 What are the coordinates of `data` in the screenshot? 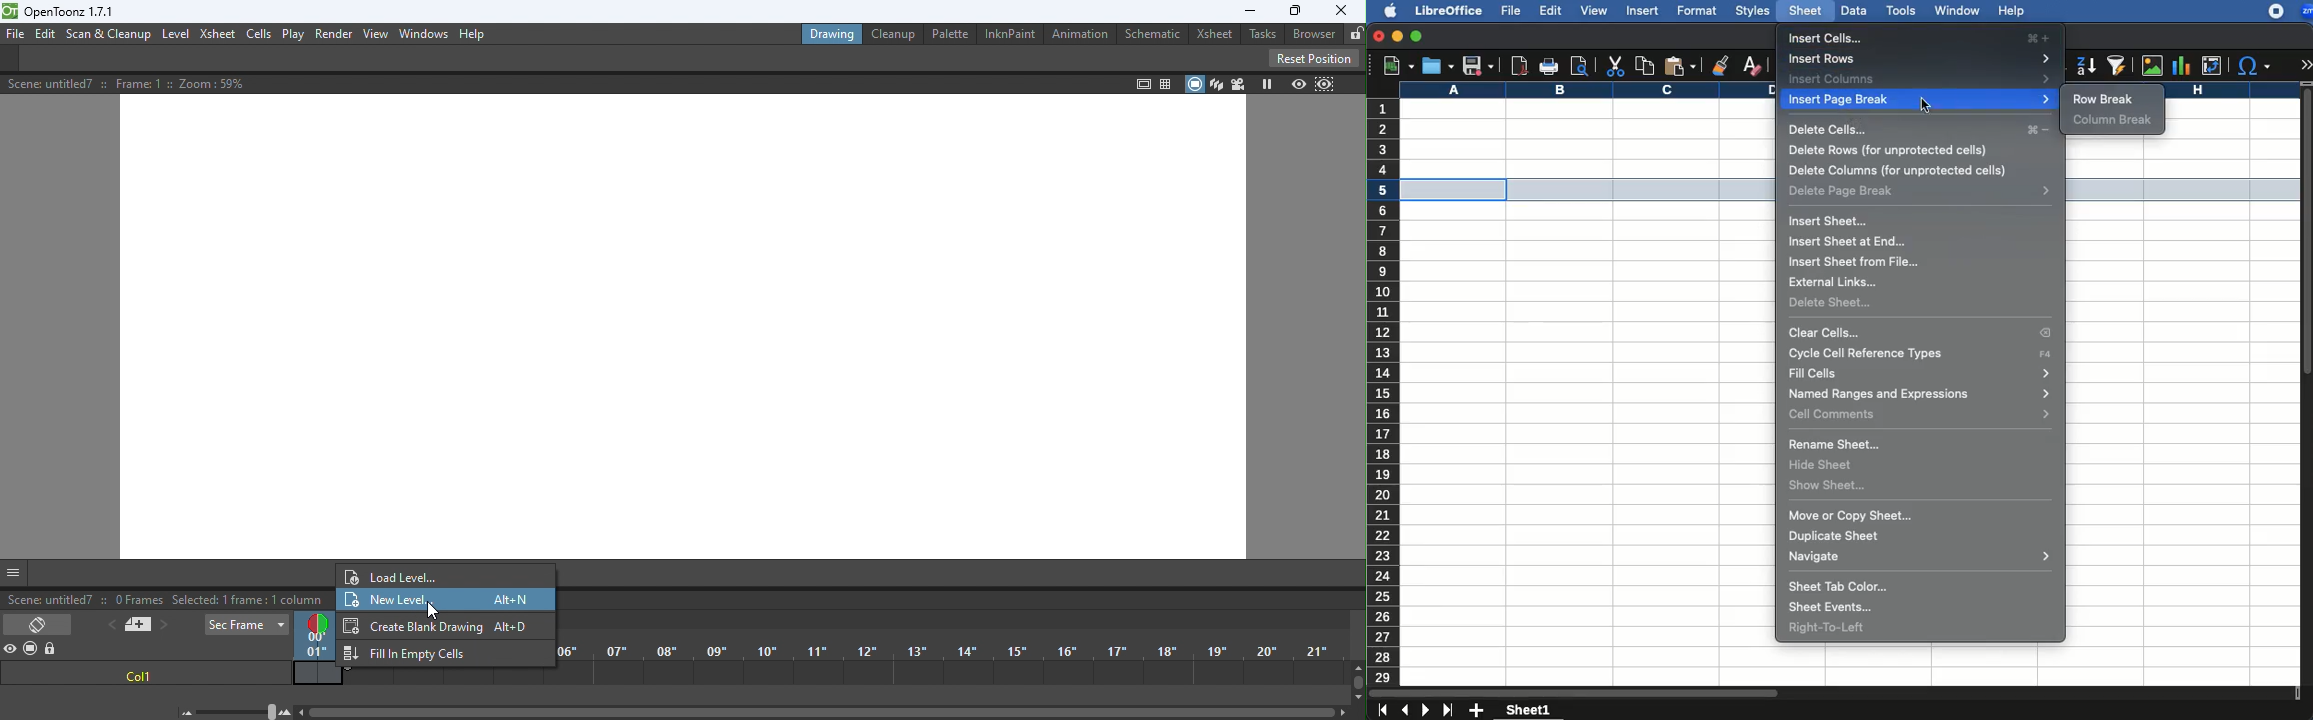 It's located at (1853, 10).